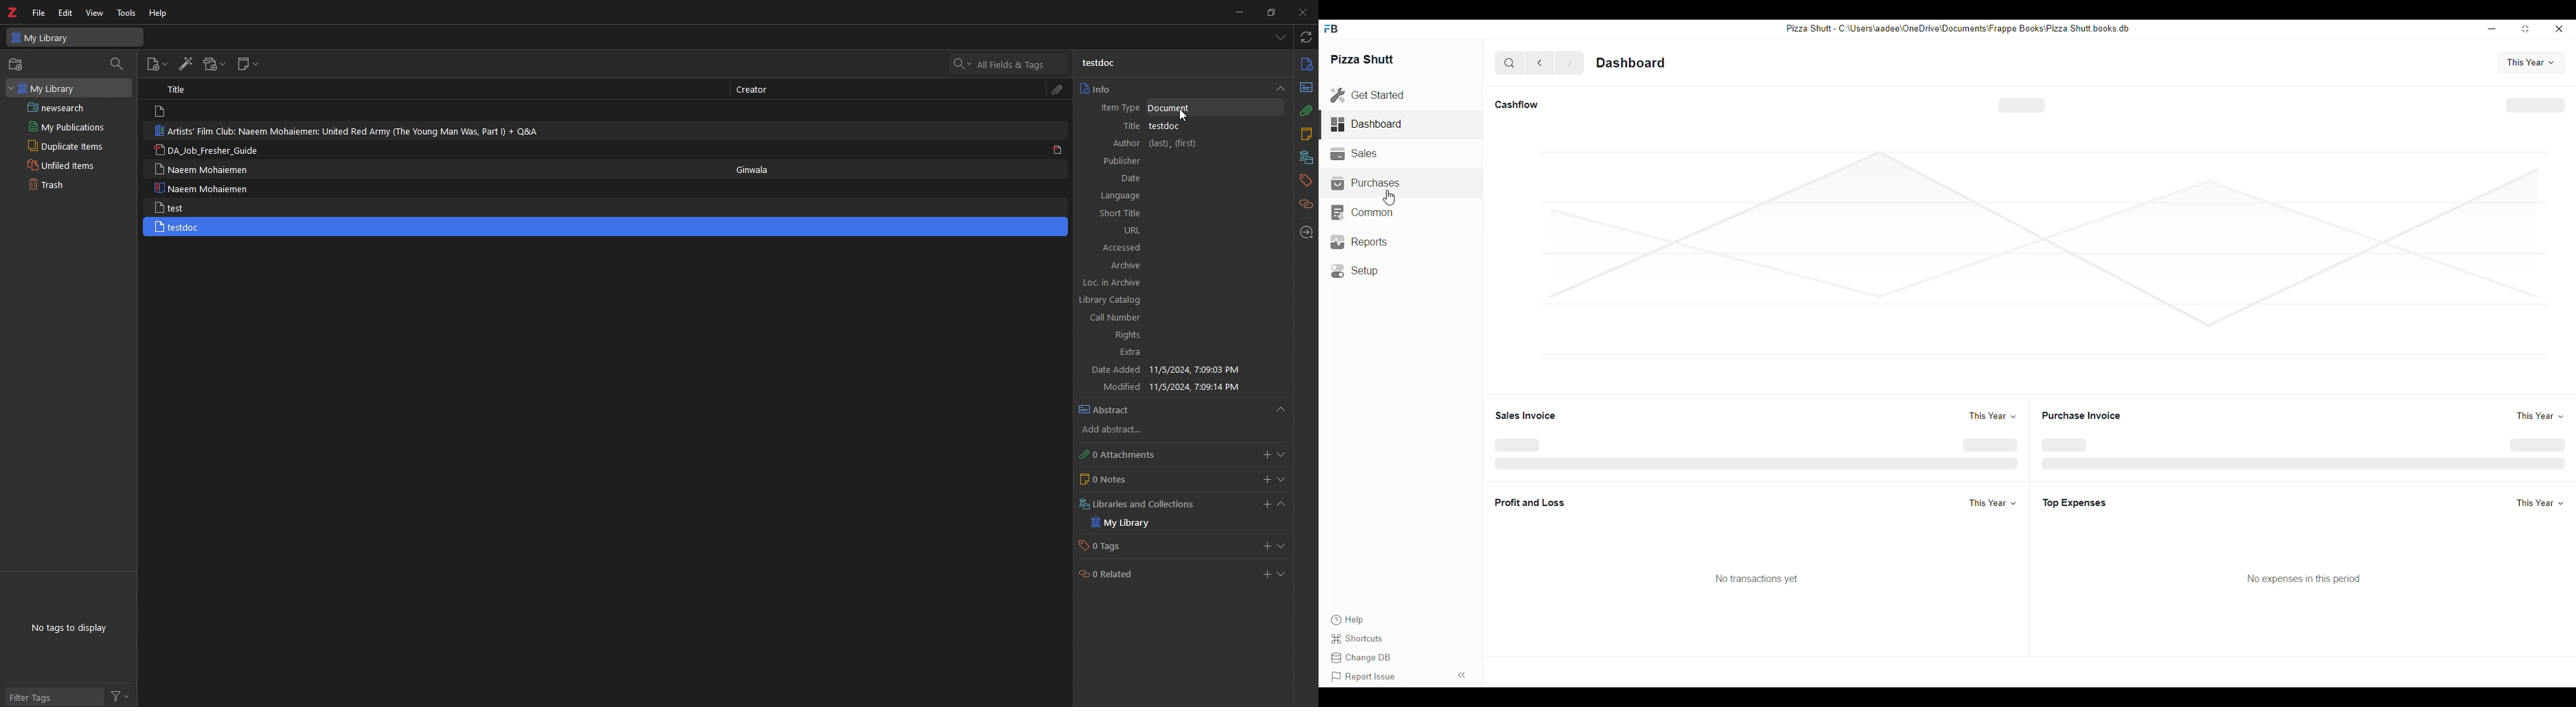 This screenshot has width=2576, height=728. What do you see at coordinates (1368, 96) in the screenshot?
I see `Get Started` at bounding box center [1368, 96].